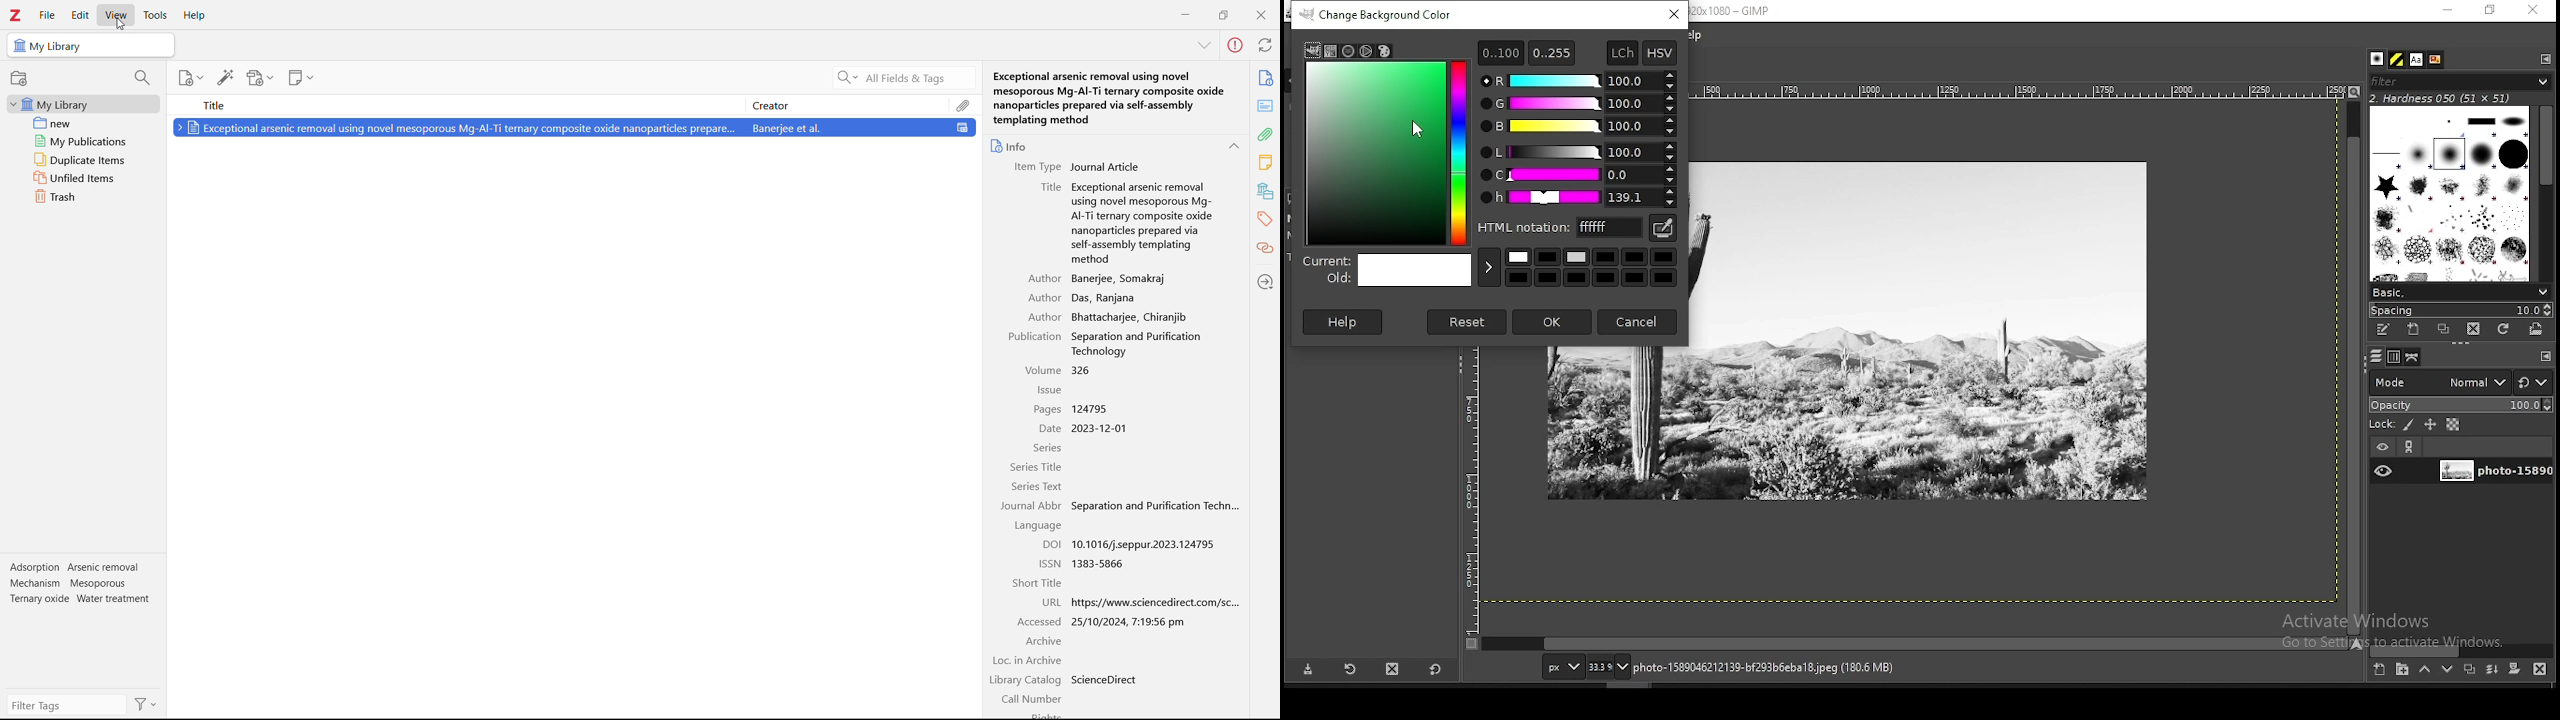 The height and width of the screenshot is (728, 2576). I want to click on Bhattacharjee, Chiranjib, so click(1127, 316).